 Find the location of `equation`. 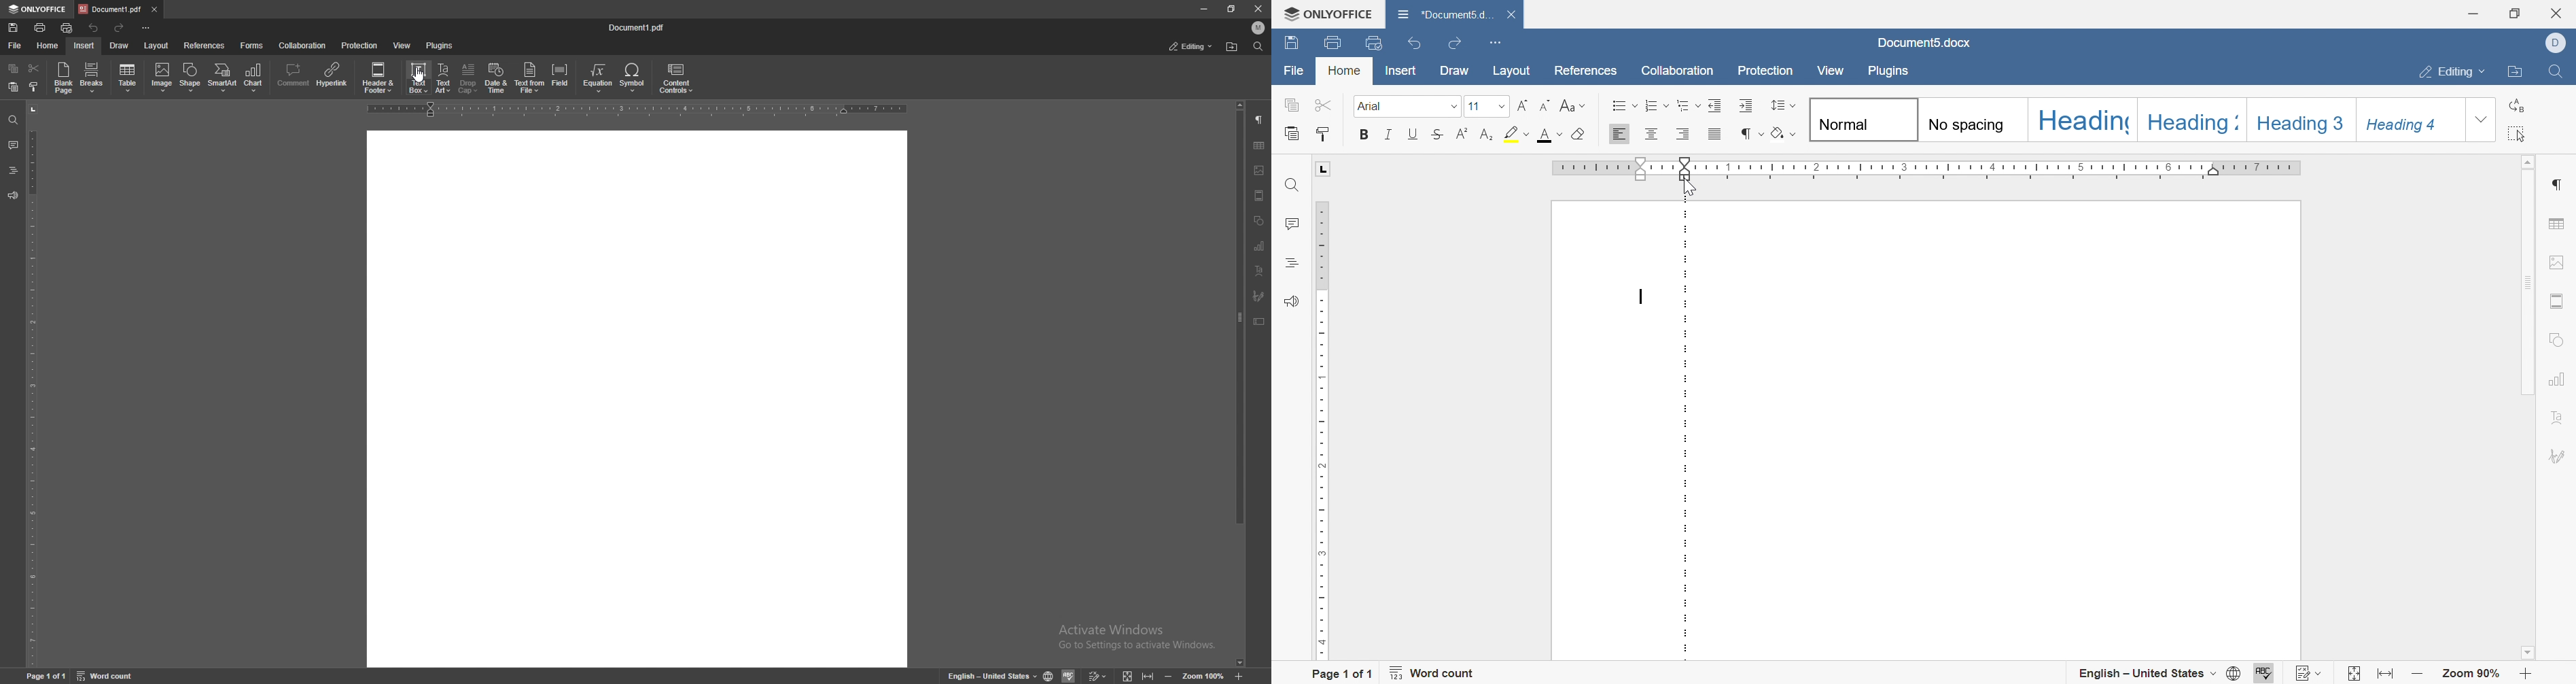

equation is located at coordinates (599, 78).